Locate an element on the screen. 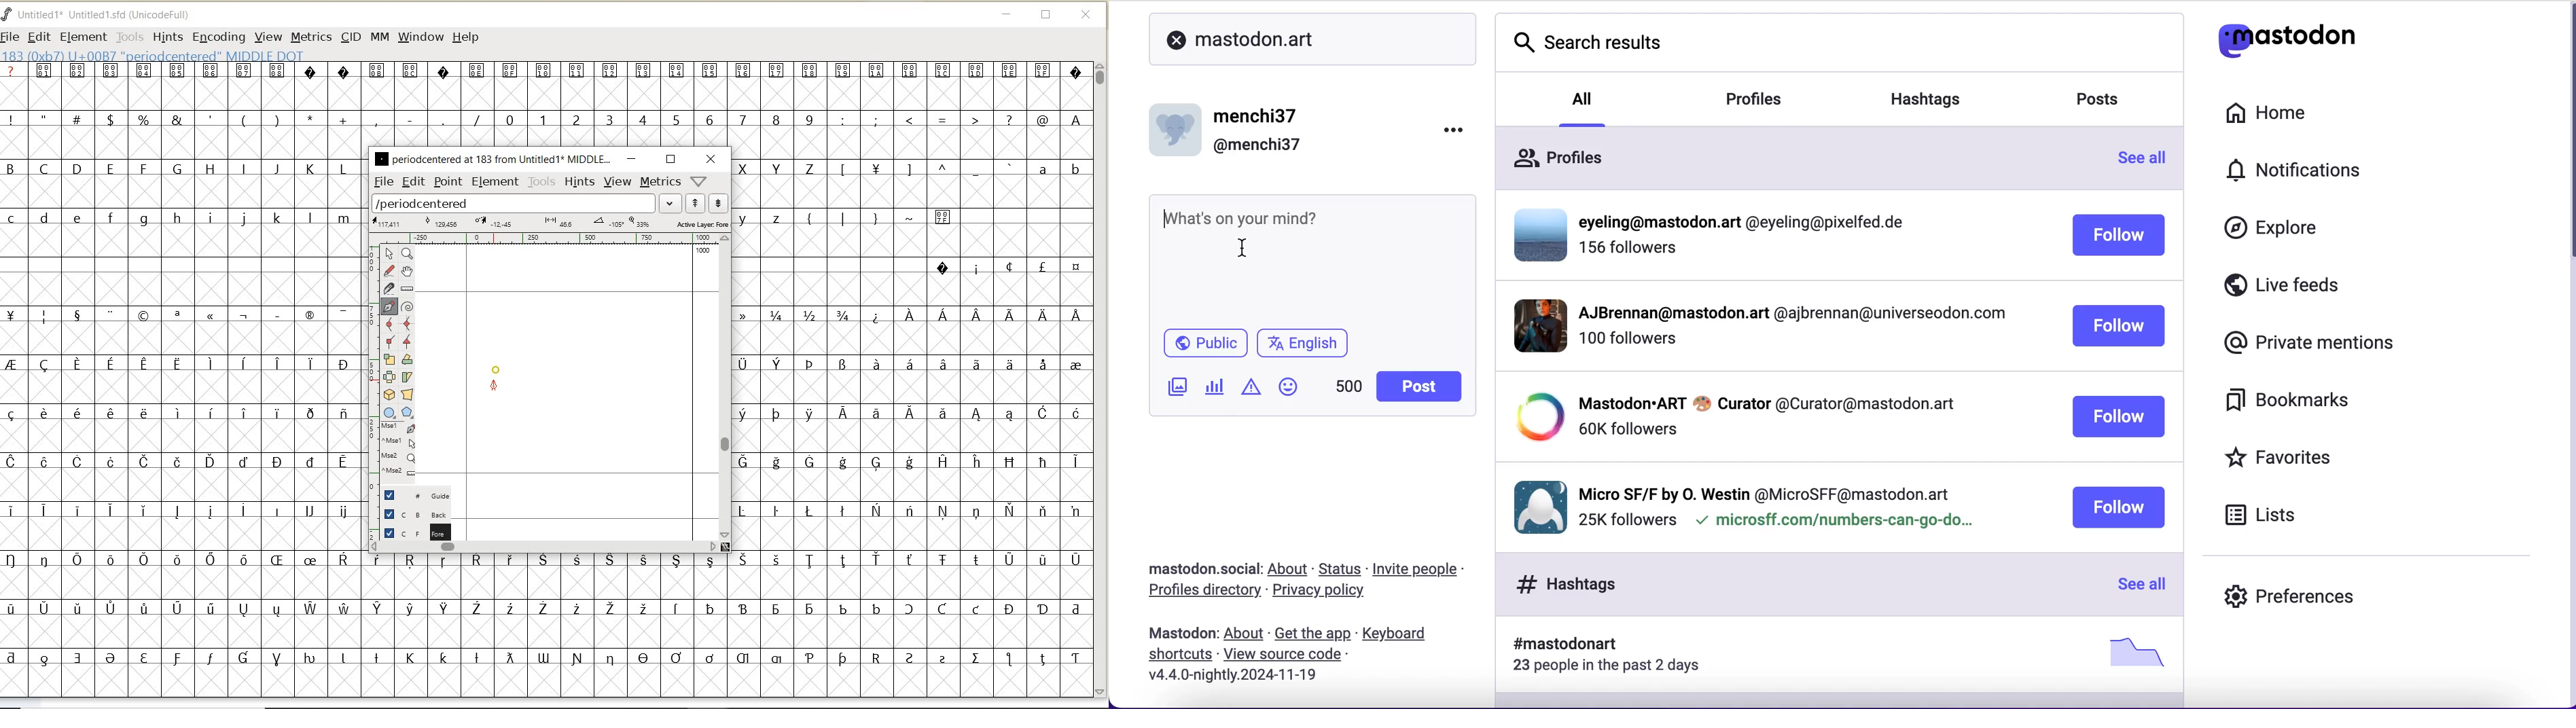 This screenshot has height=728, width=2576. typing cursor is located at coordinates (1170, 221).